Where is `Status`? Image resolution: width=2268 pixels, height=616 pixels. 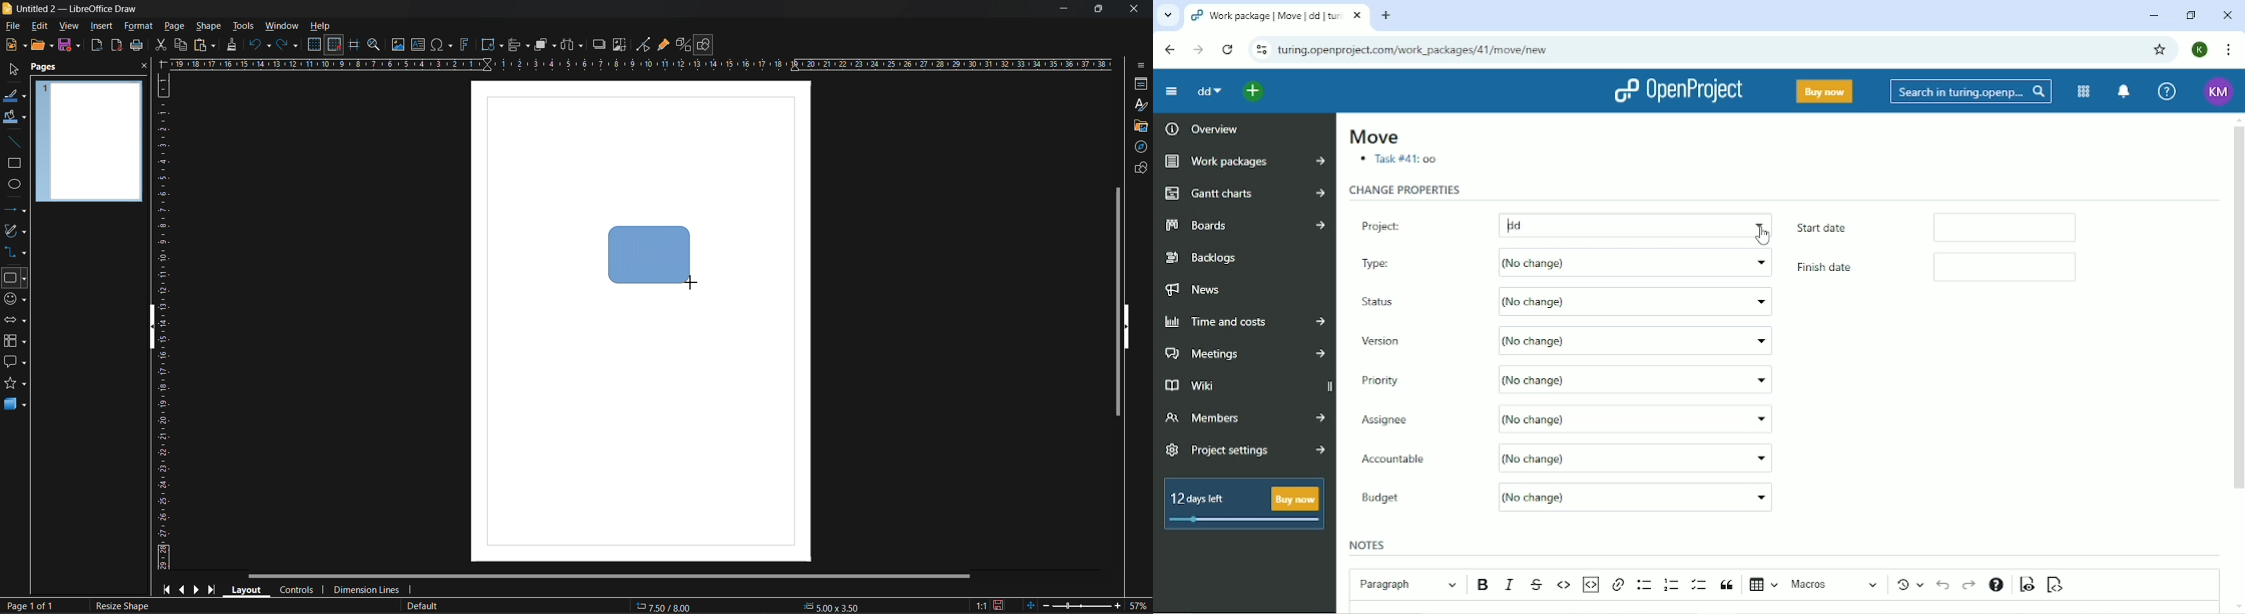
Status is located at coordinates (1383, 303).